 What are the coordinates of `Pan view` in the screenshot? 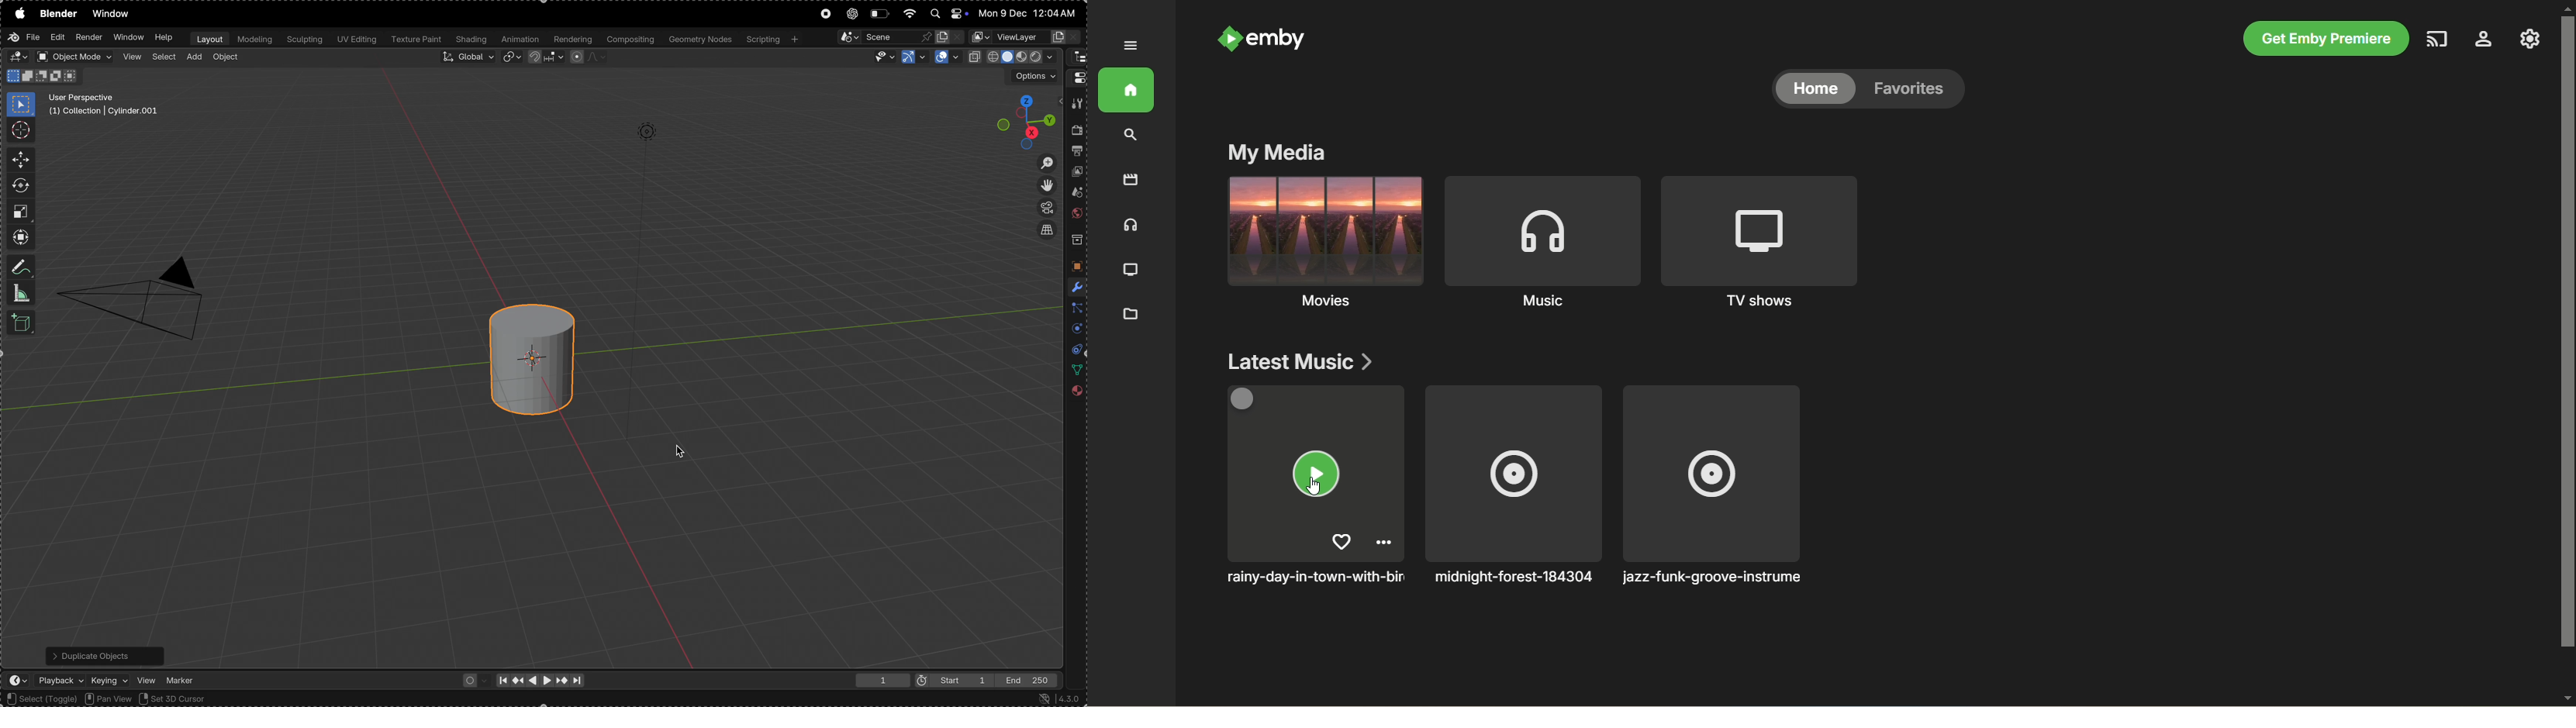 It's located at (109, 699).